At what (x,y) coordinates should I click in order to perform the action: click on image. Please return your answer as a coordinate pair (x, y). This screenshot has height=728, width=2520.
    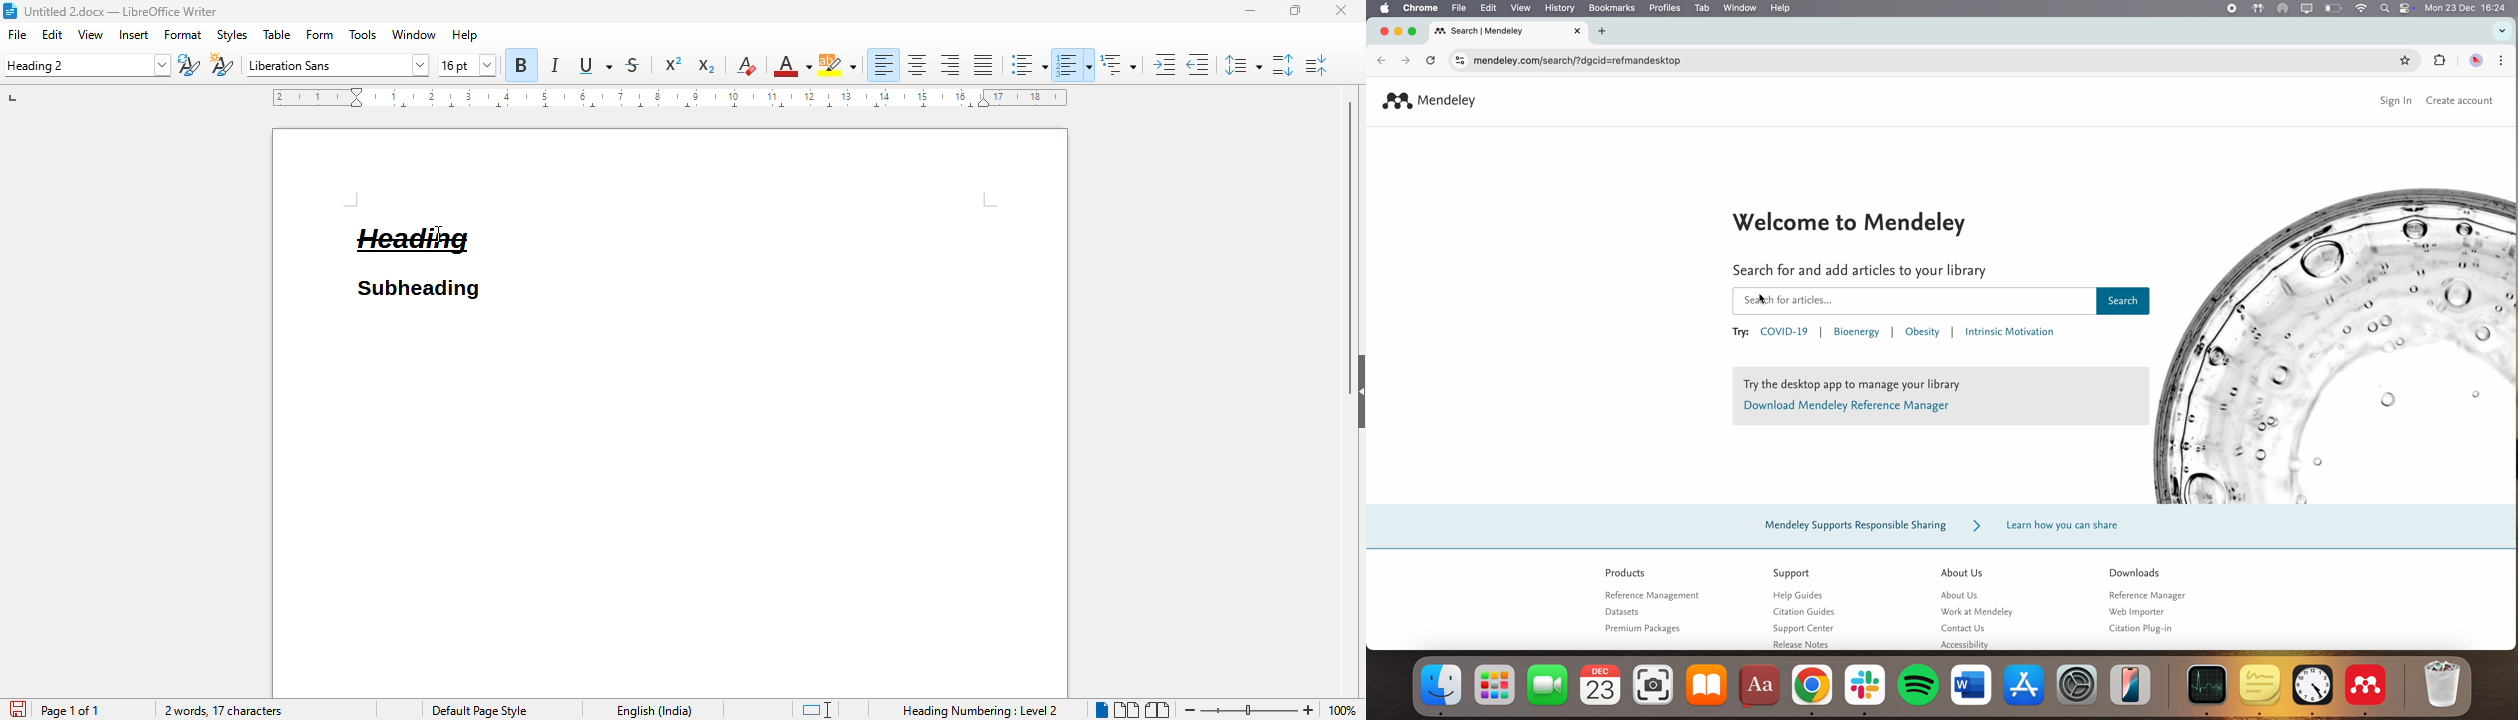
    Looking at the image, I should click on (2337, 344).